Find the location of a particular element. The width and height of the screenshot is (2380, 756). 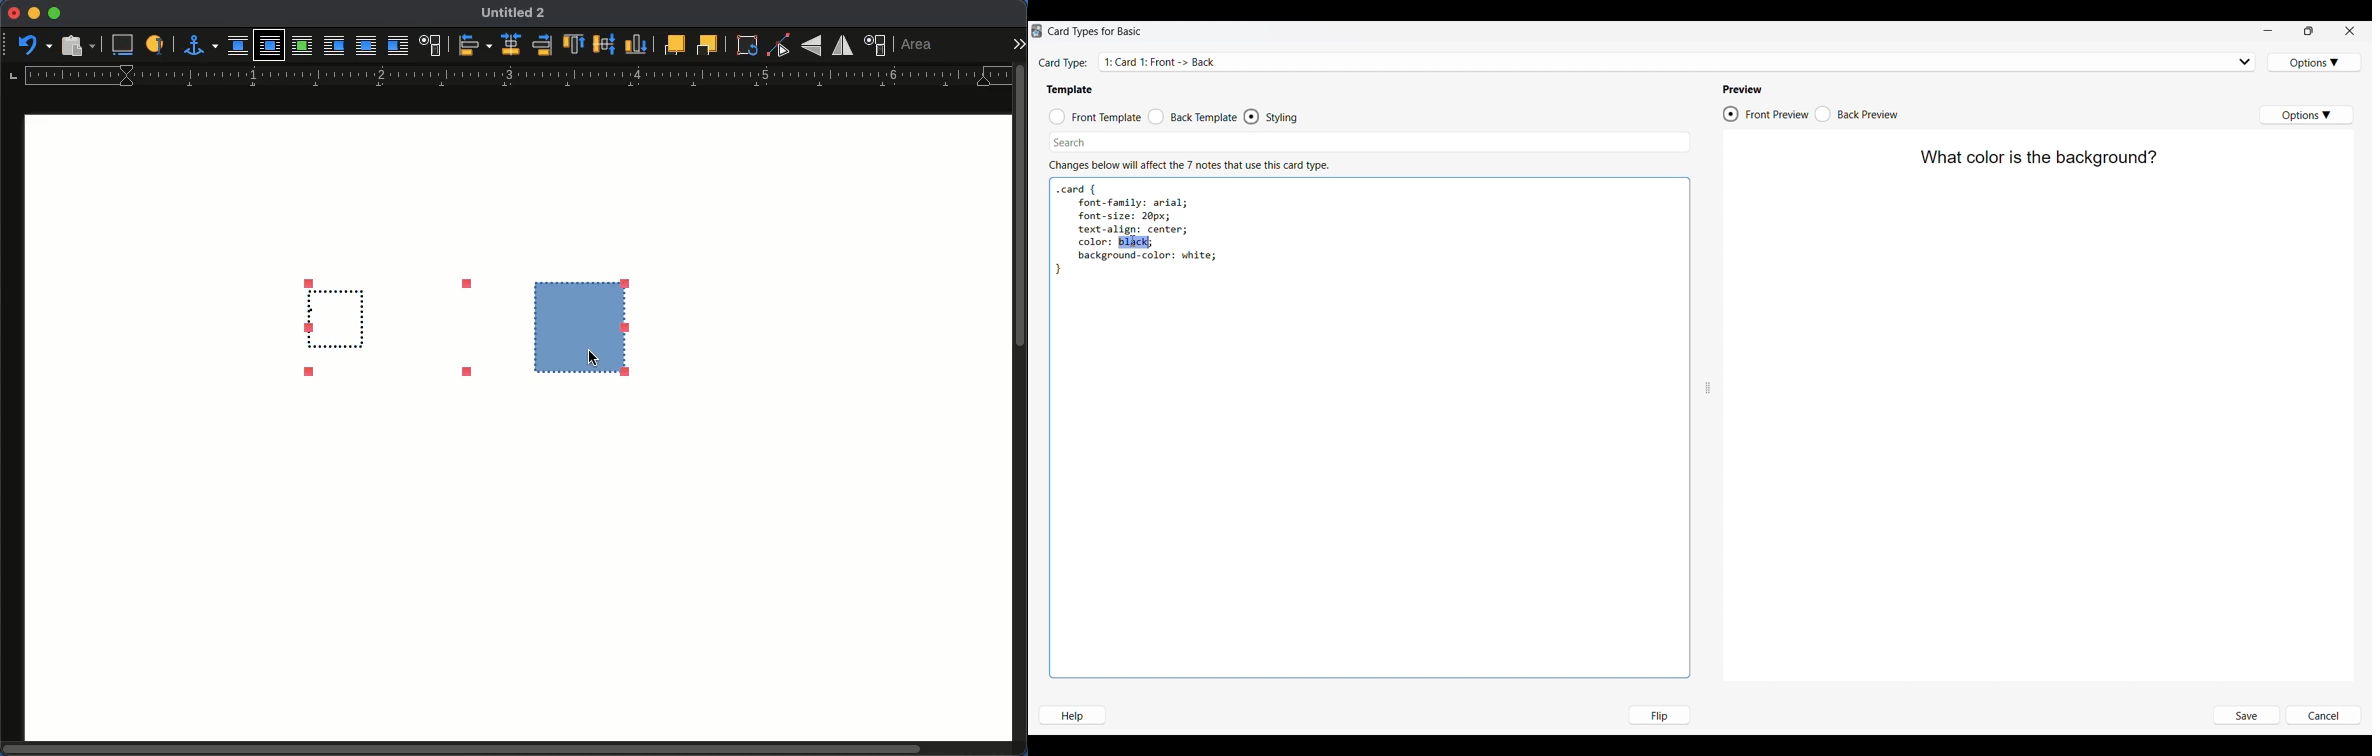

Cursor is located at coordinates (1133, 241).